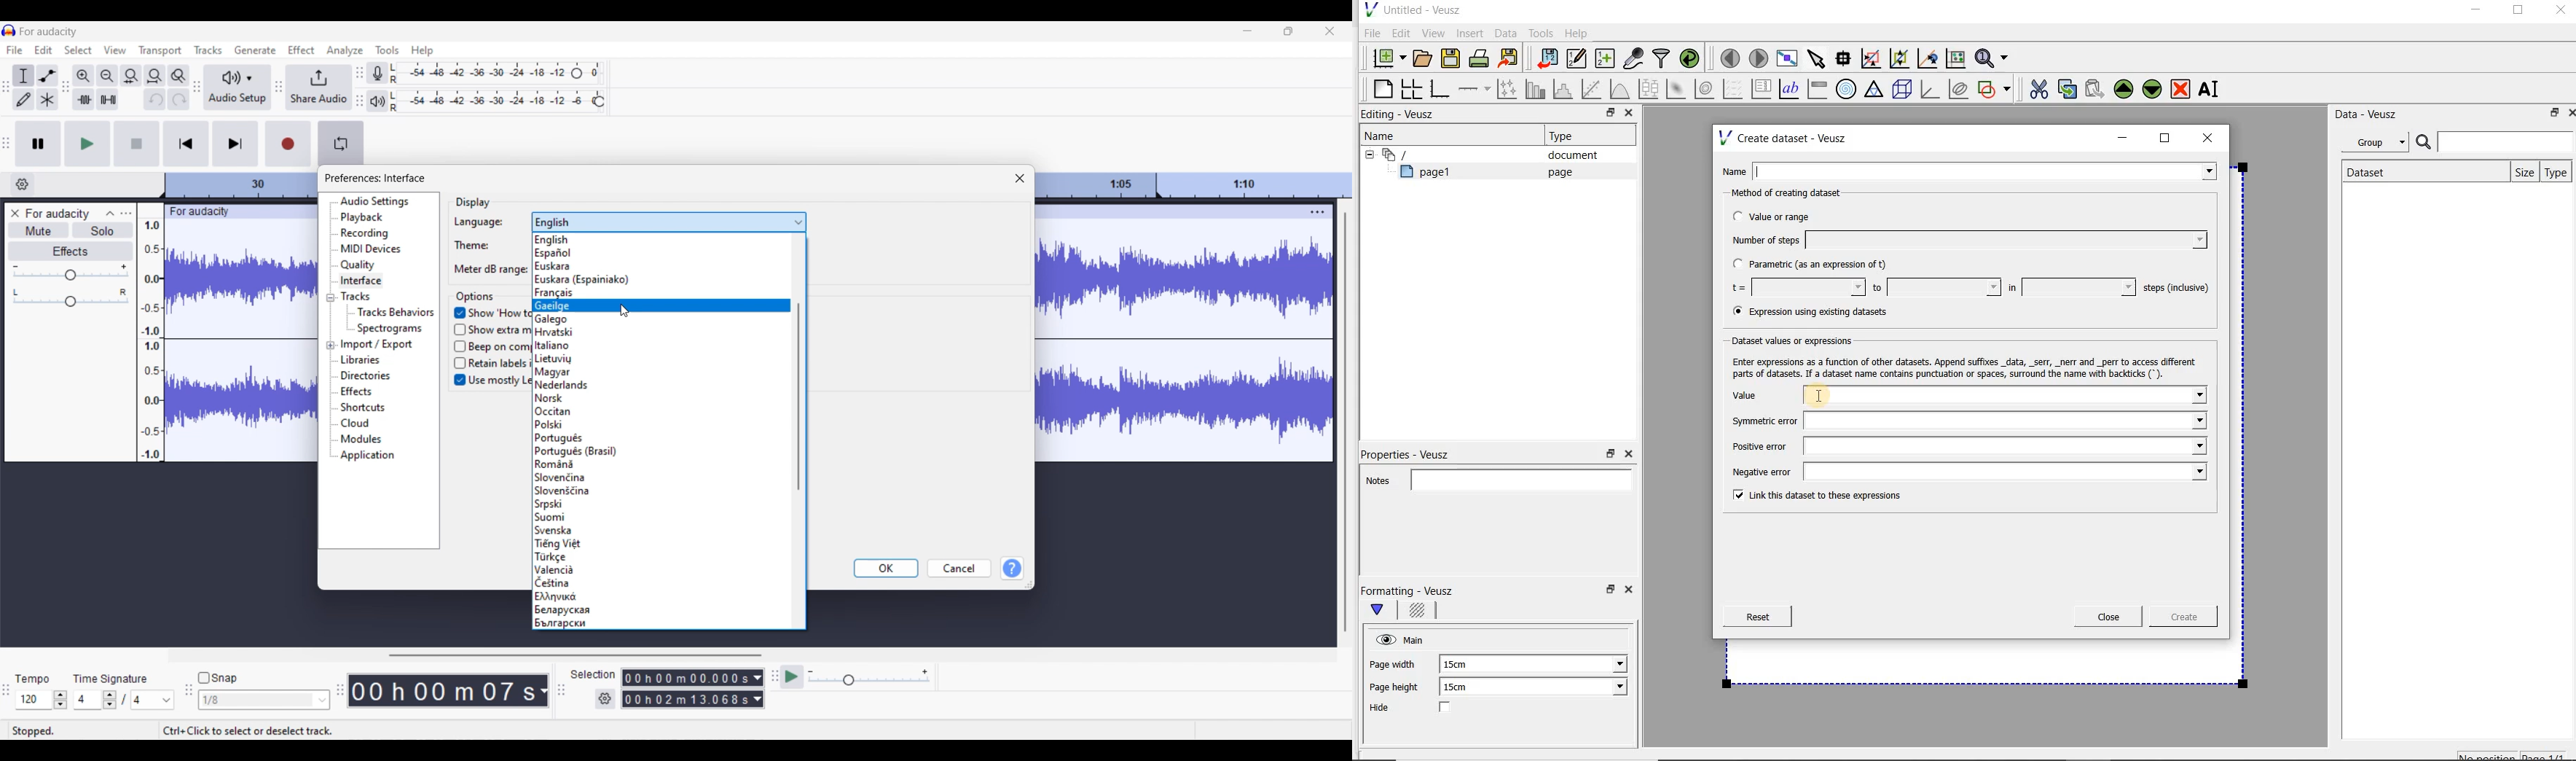  What do you see at coordinates (110, 214) in the screenshot?
I see `Collapse ` at bounding box center [110, 214].